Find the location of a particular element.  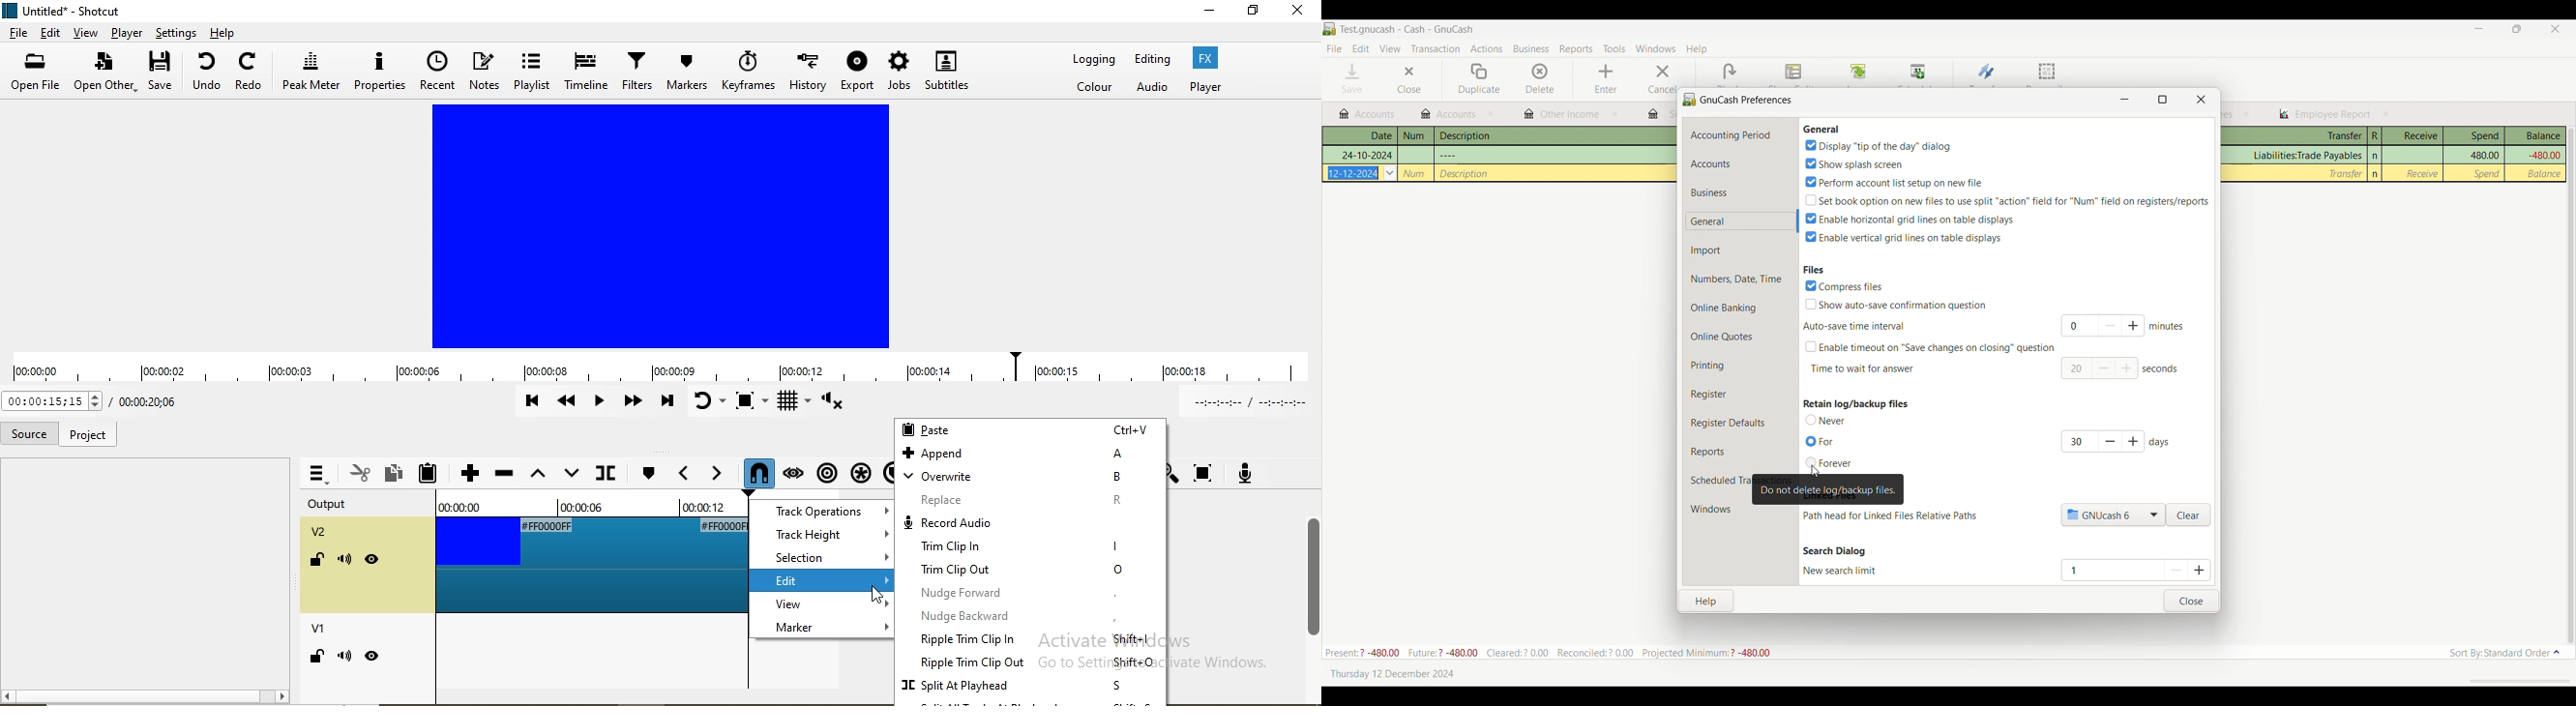

cursor is located at coordinates (1816, 470).